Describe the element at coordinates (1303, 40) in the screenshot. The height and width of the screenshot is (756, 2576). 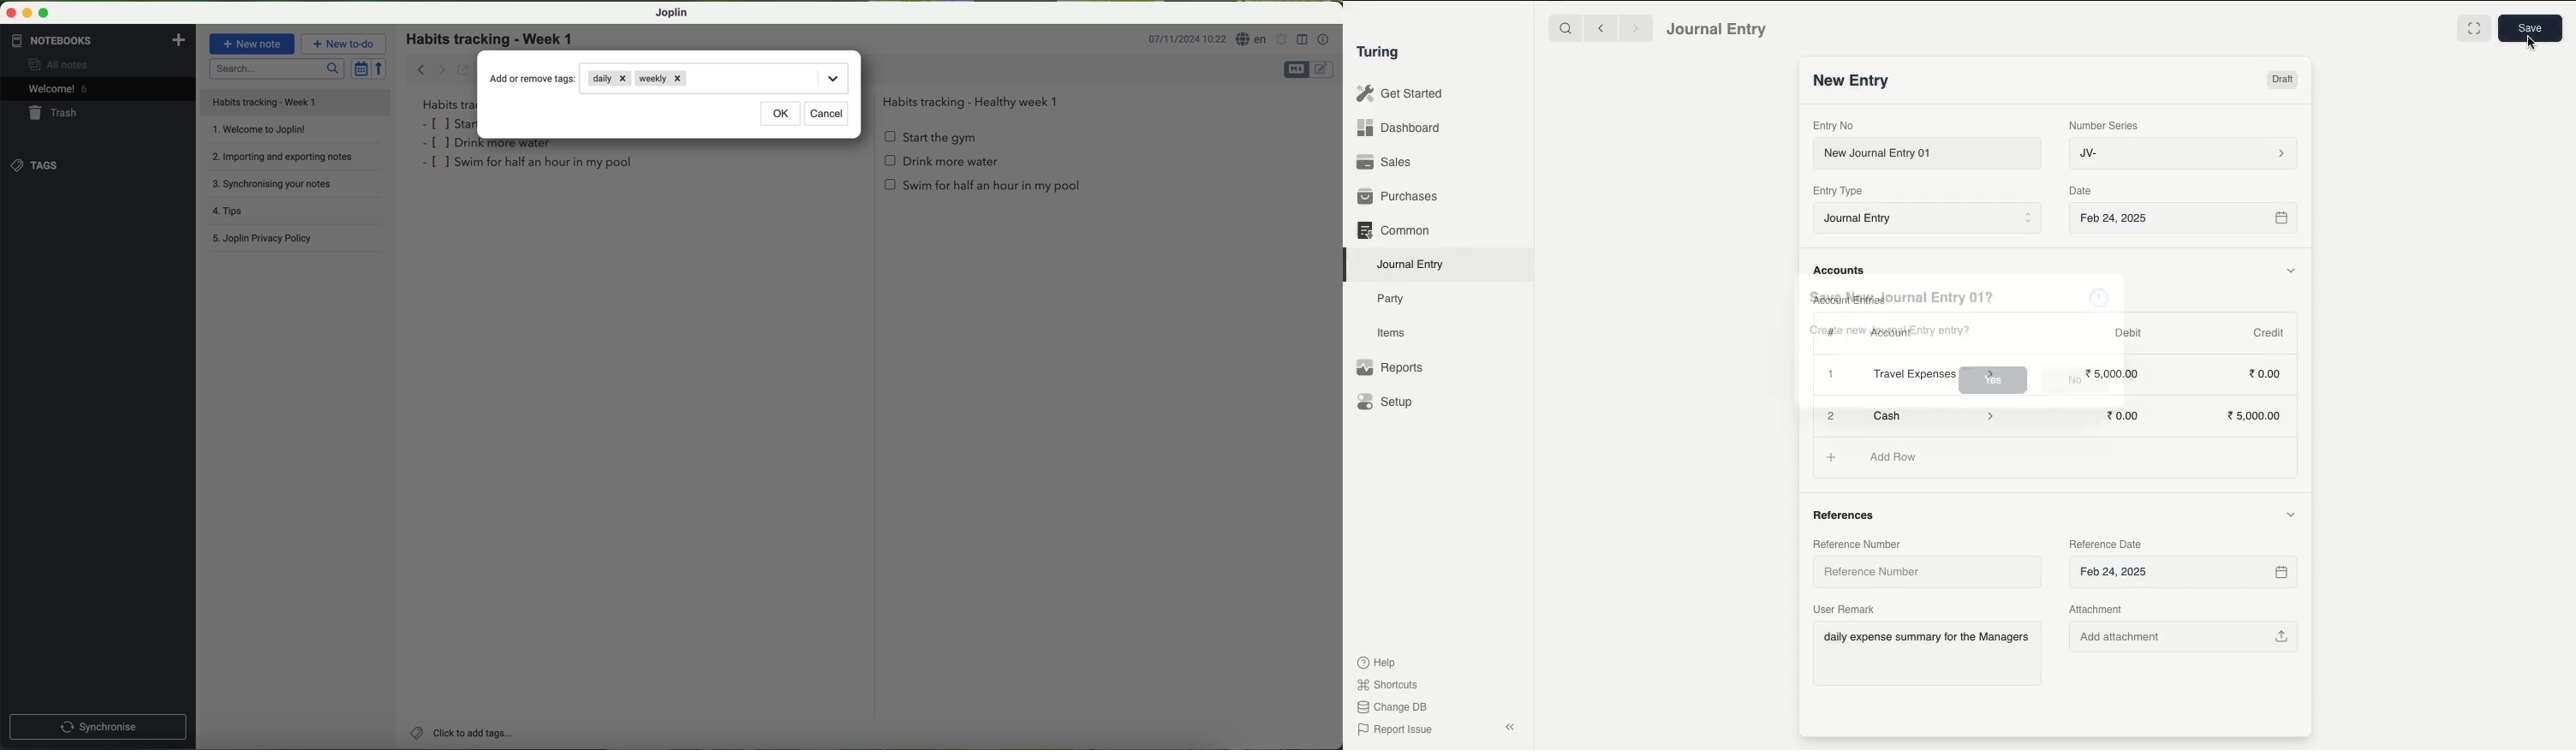
I see `toggle editor layout` at that location.